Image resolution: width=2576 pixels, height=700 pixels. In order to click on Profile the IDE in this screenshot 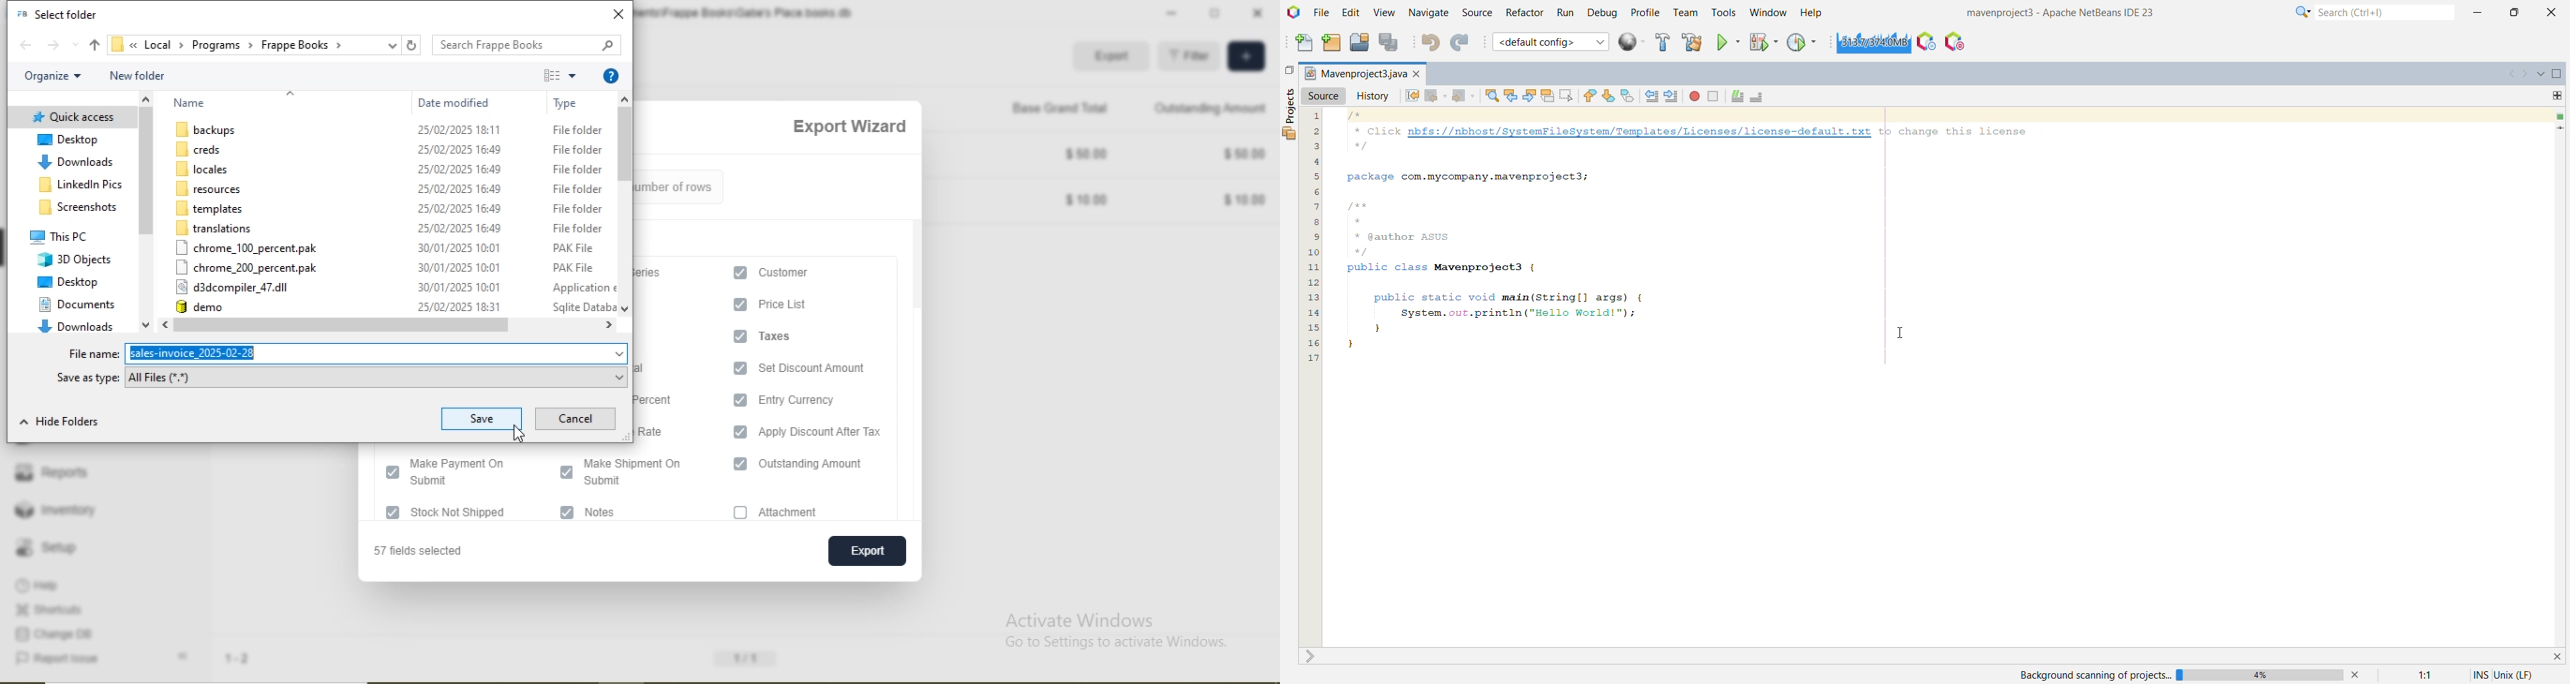, I will do `click(1926, 44)`.